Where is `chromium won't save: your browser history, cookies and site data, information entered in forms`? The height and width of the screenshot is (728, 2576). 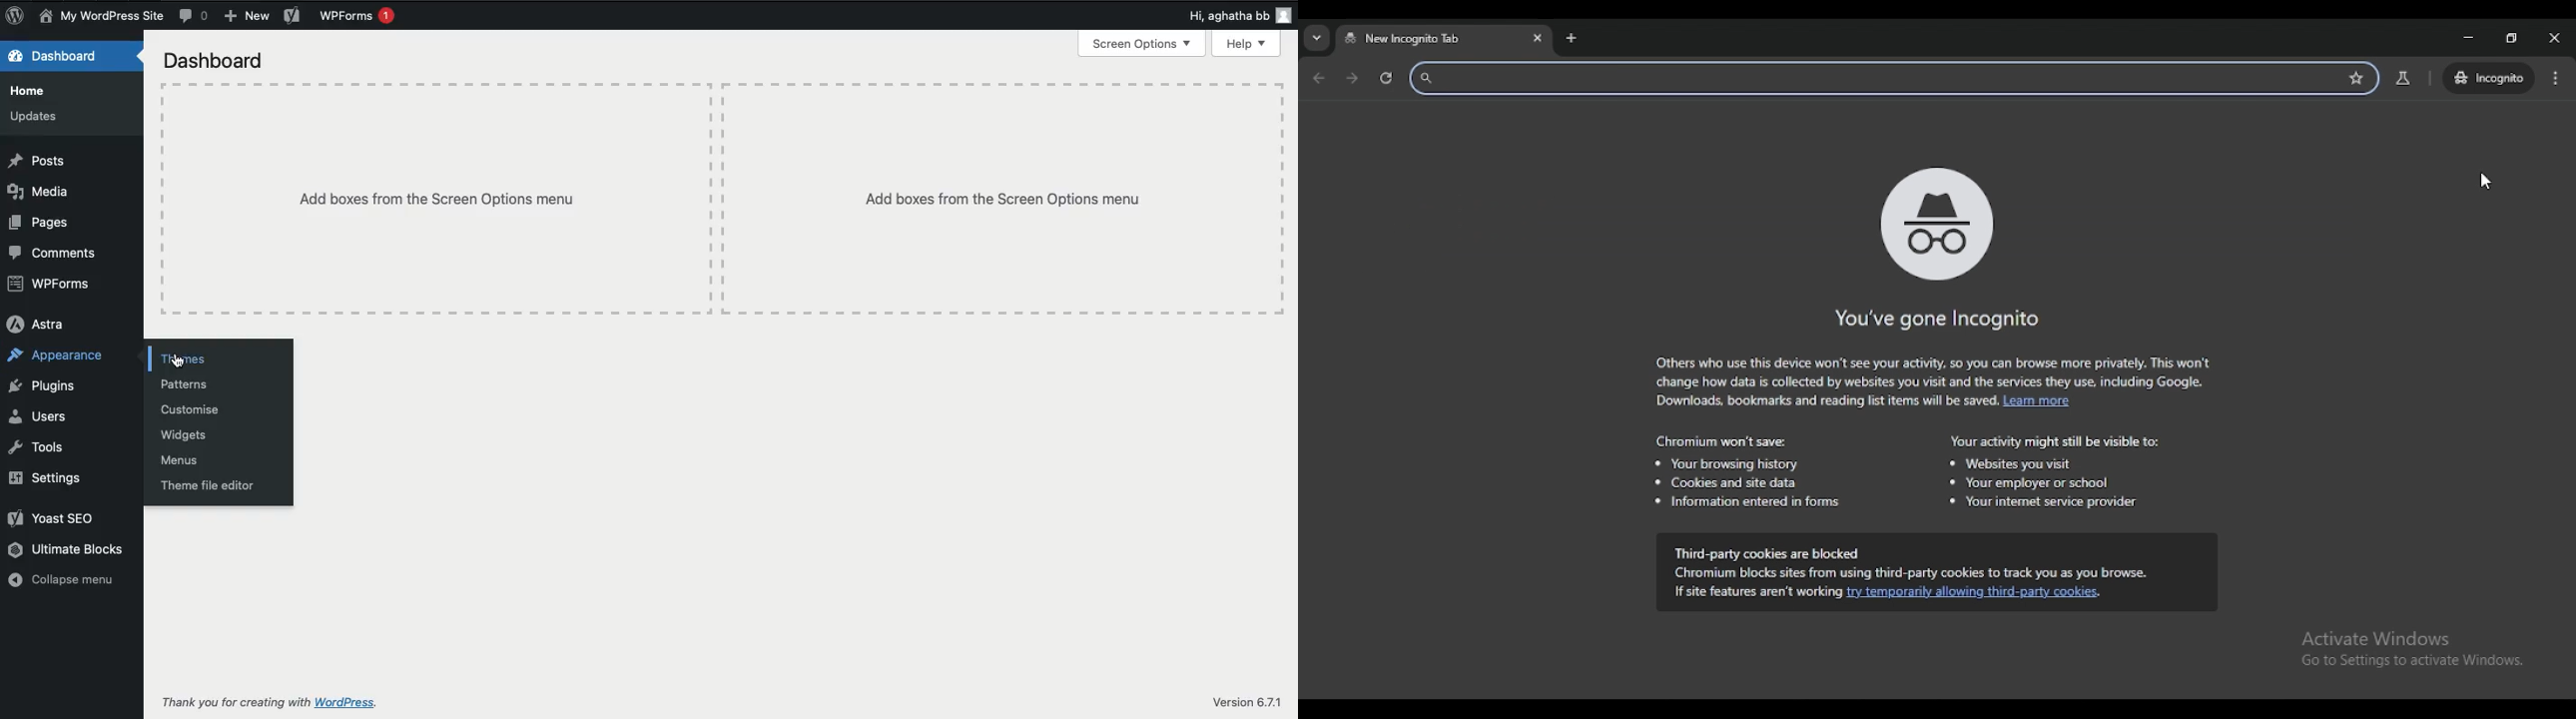 chromium won't save: your browser history, cookies and site data, information entered in forms is located at coordinates (1745, 472).